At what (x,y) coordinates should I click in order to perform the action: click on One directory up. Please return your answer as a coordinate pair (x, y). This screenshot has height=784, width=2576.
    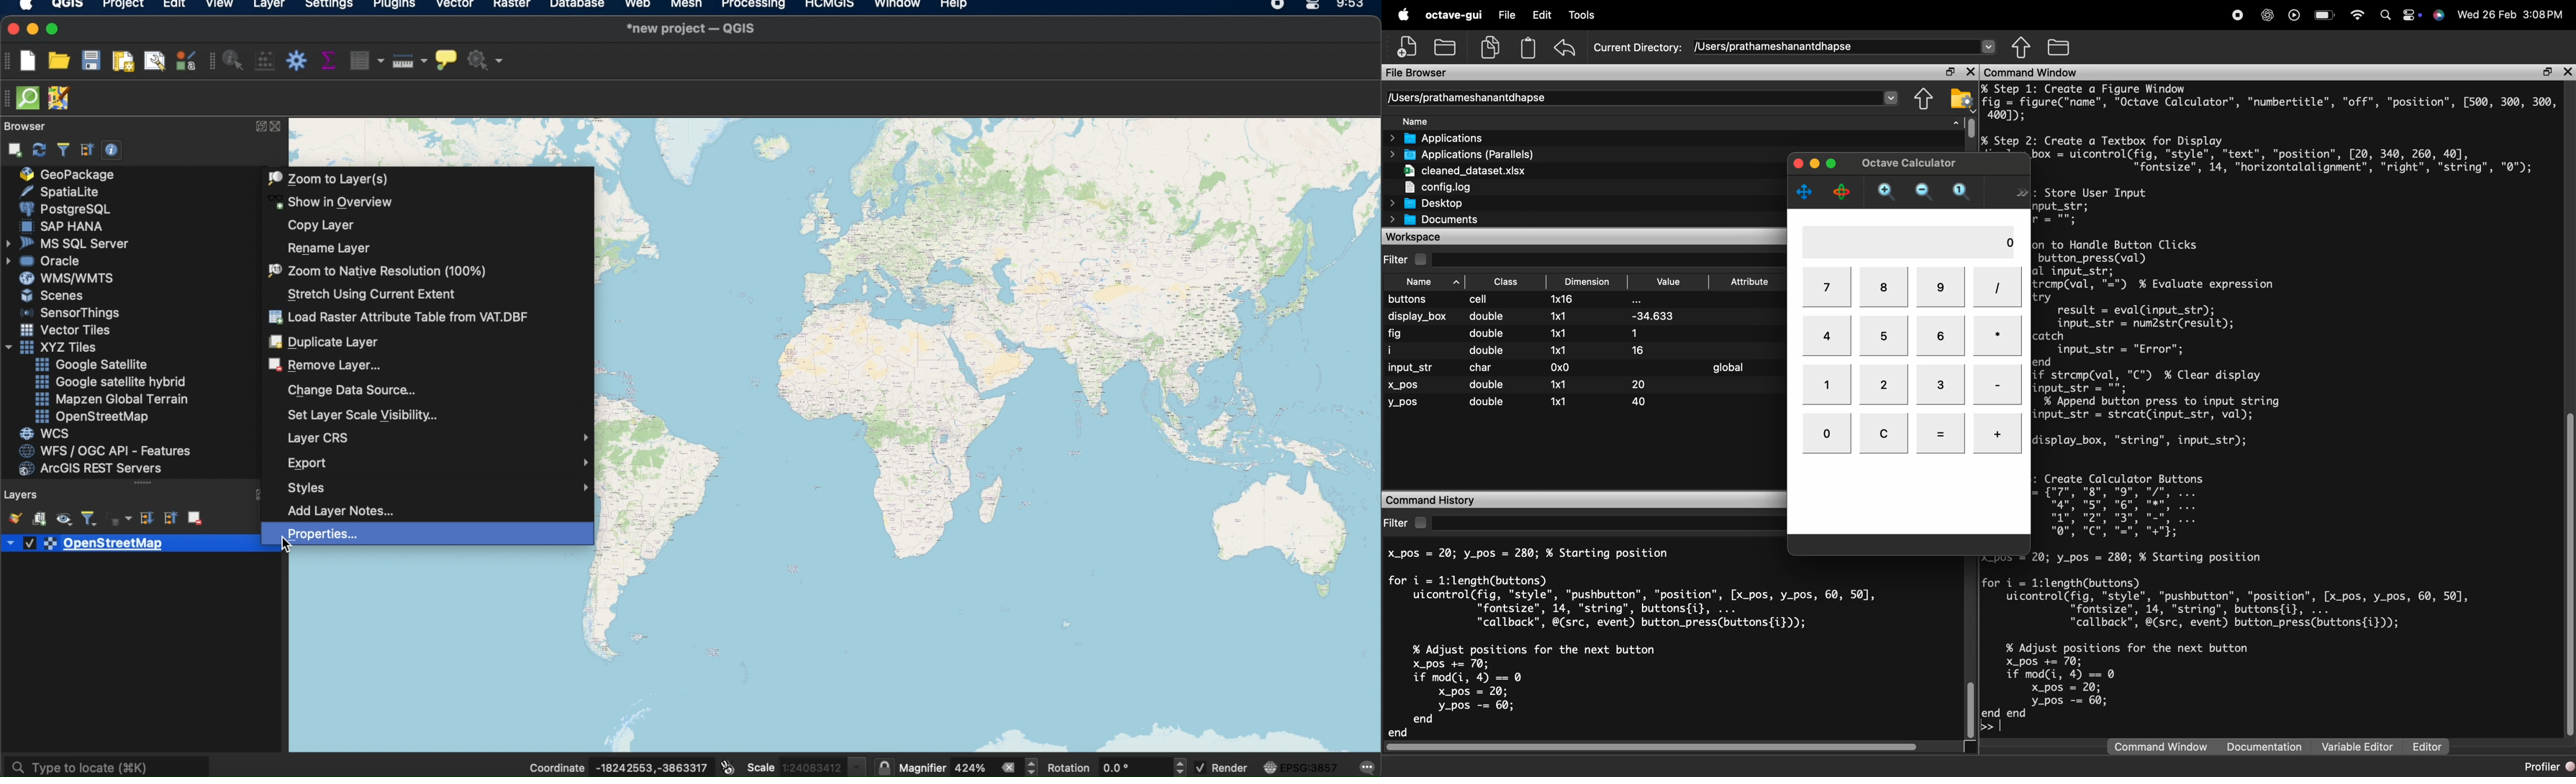
    Looking at the image, I should click on (2058, 48).